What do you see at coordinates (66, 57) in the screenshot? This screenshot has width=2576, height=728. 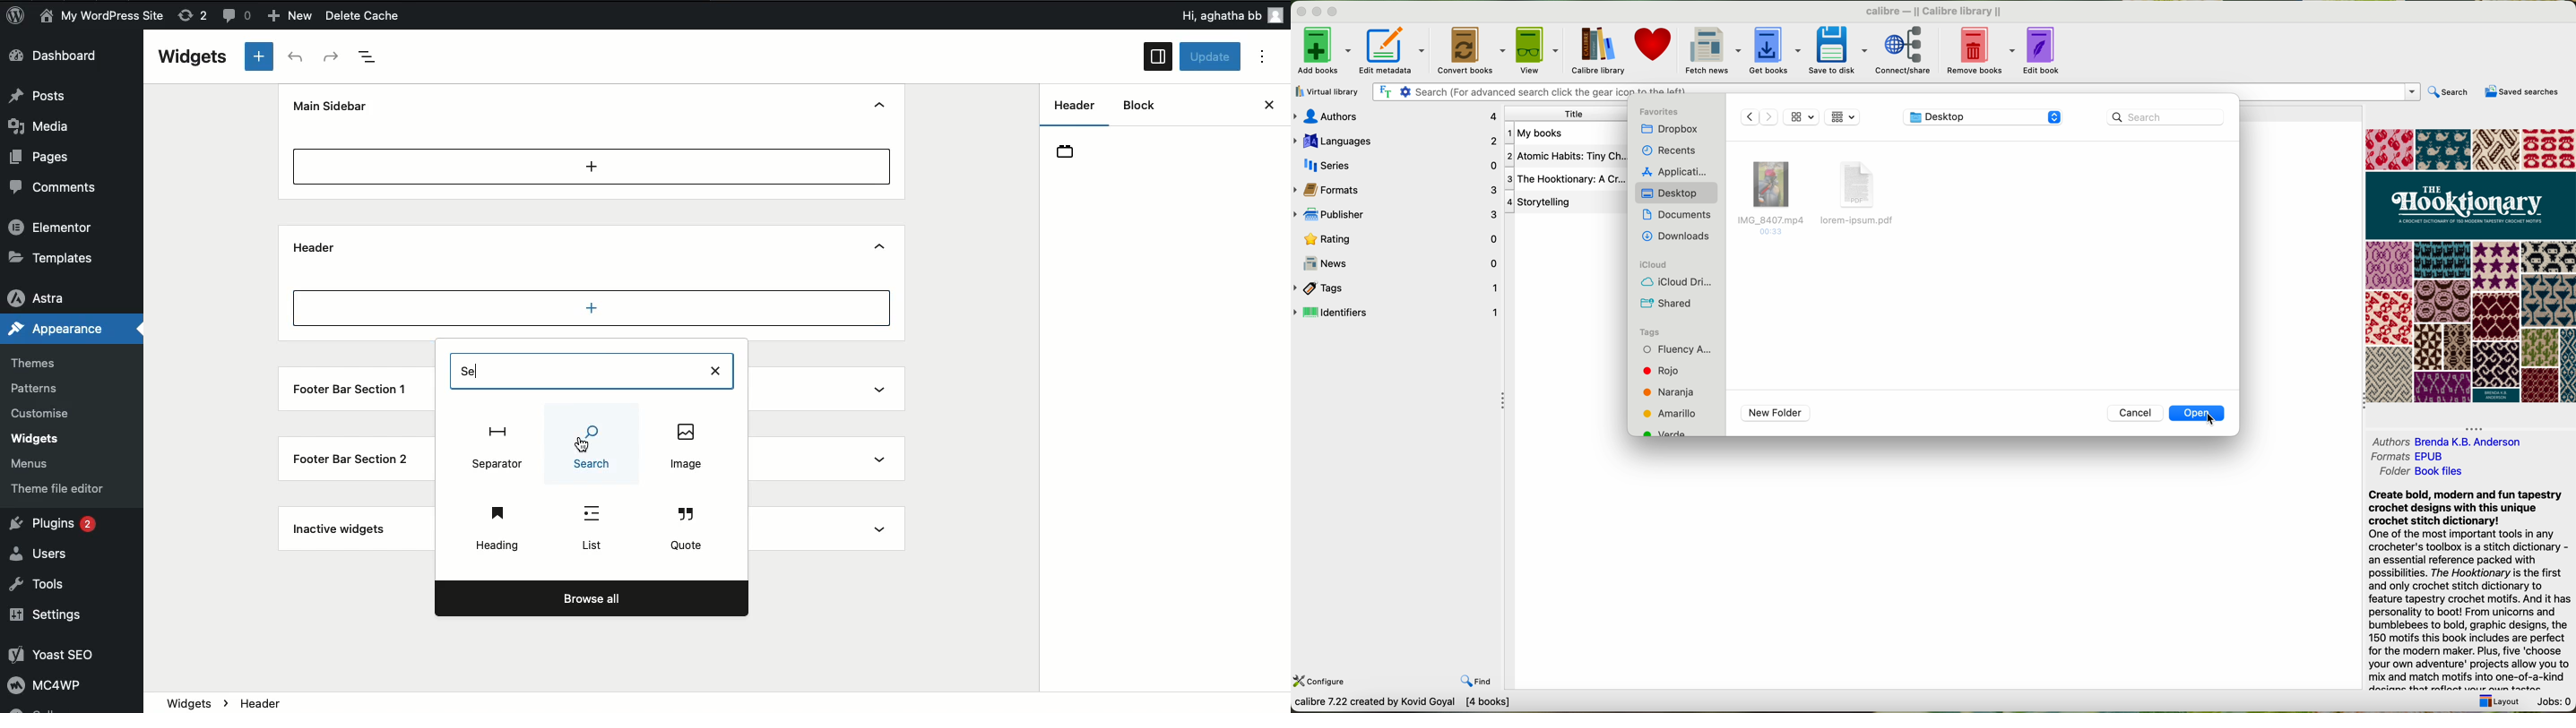 I see `Dashboard` at bounding box center [66, 57].